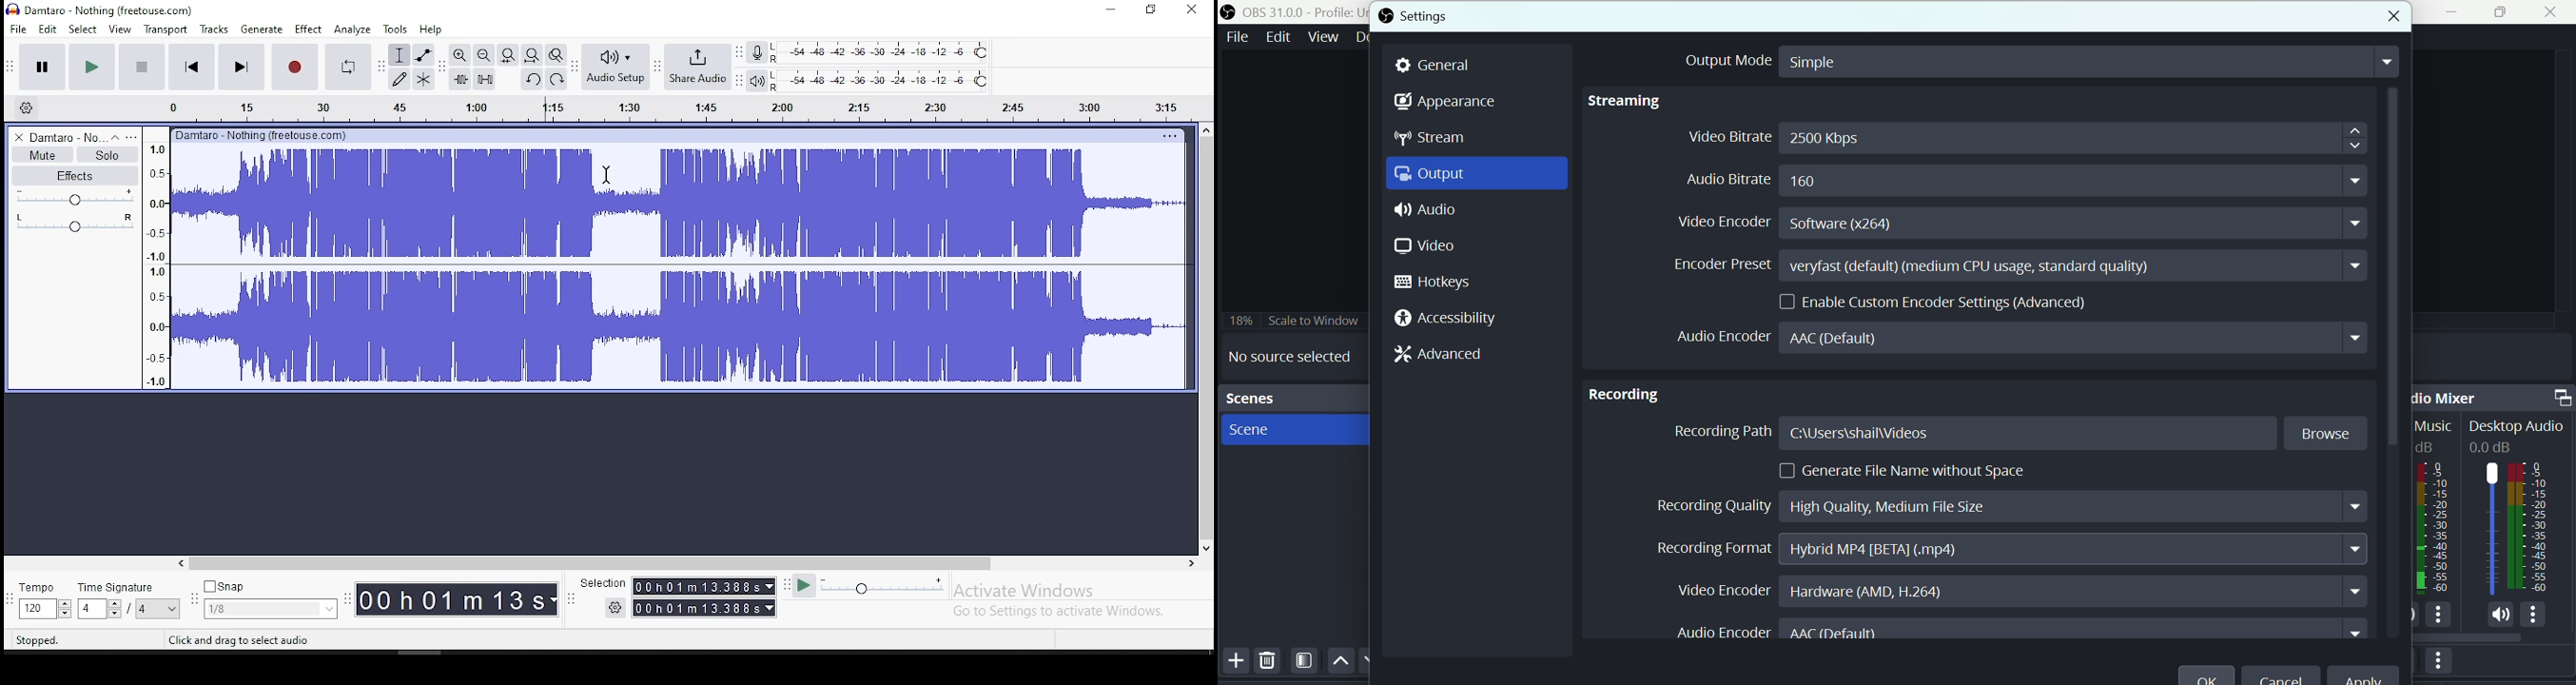 The image size is (2576, 700). Describe the element at coordinates (157, 266) in the screenshot. I see `meter` at that location.